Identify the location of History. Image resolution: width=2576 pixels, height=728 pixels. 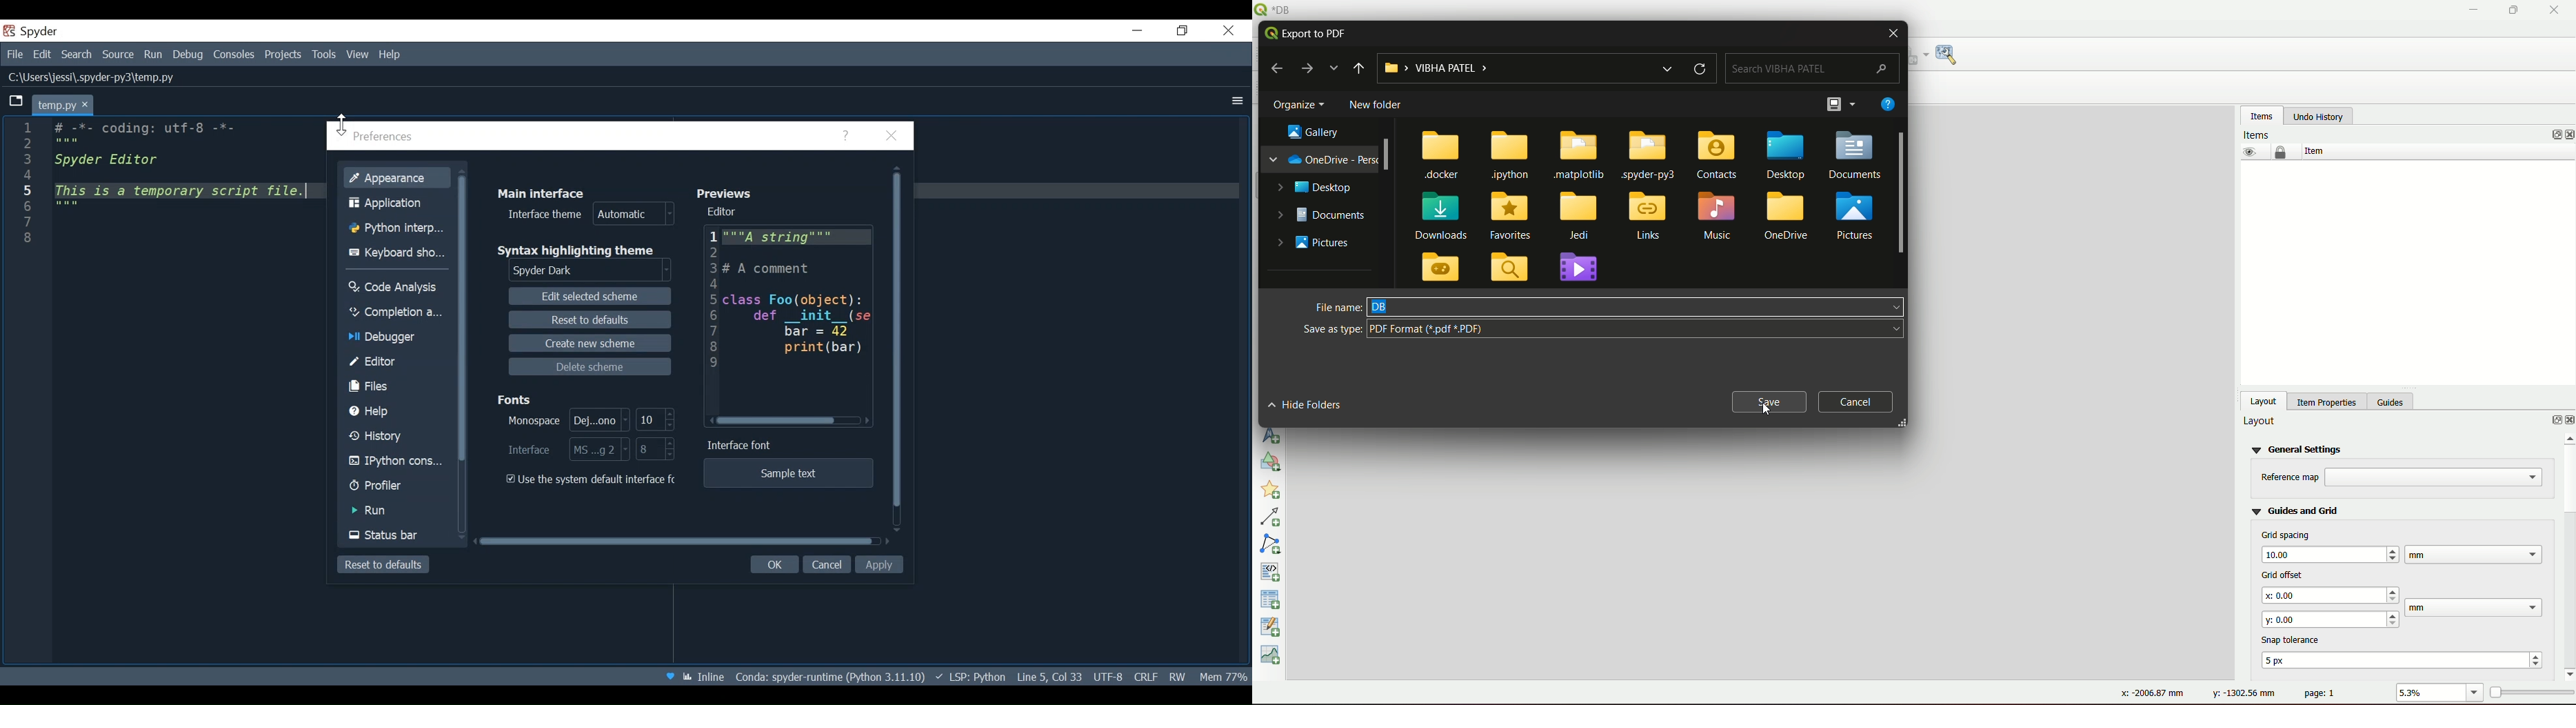
(397, 437).